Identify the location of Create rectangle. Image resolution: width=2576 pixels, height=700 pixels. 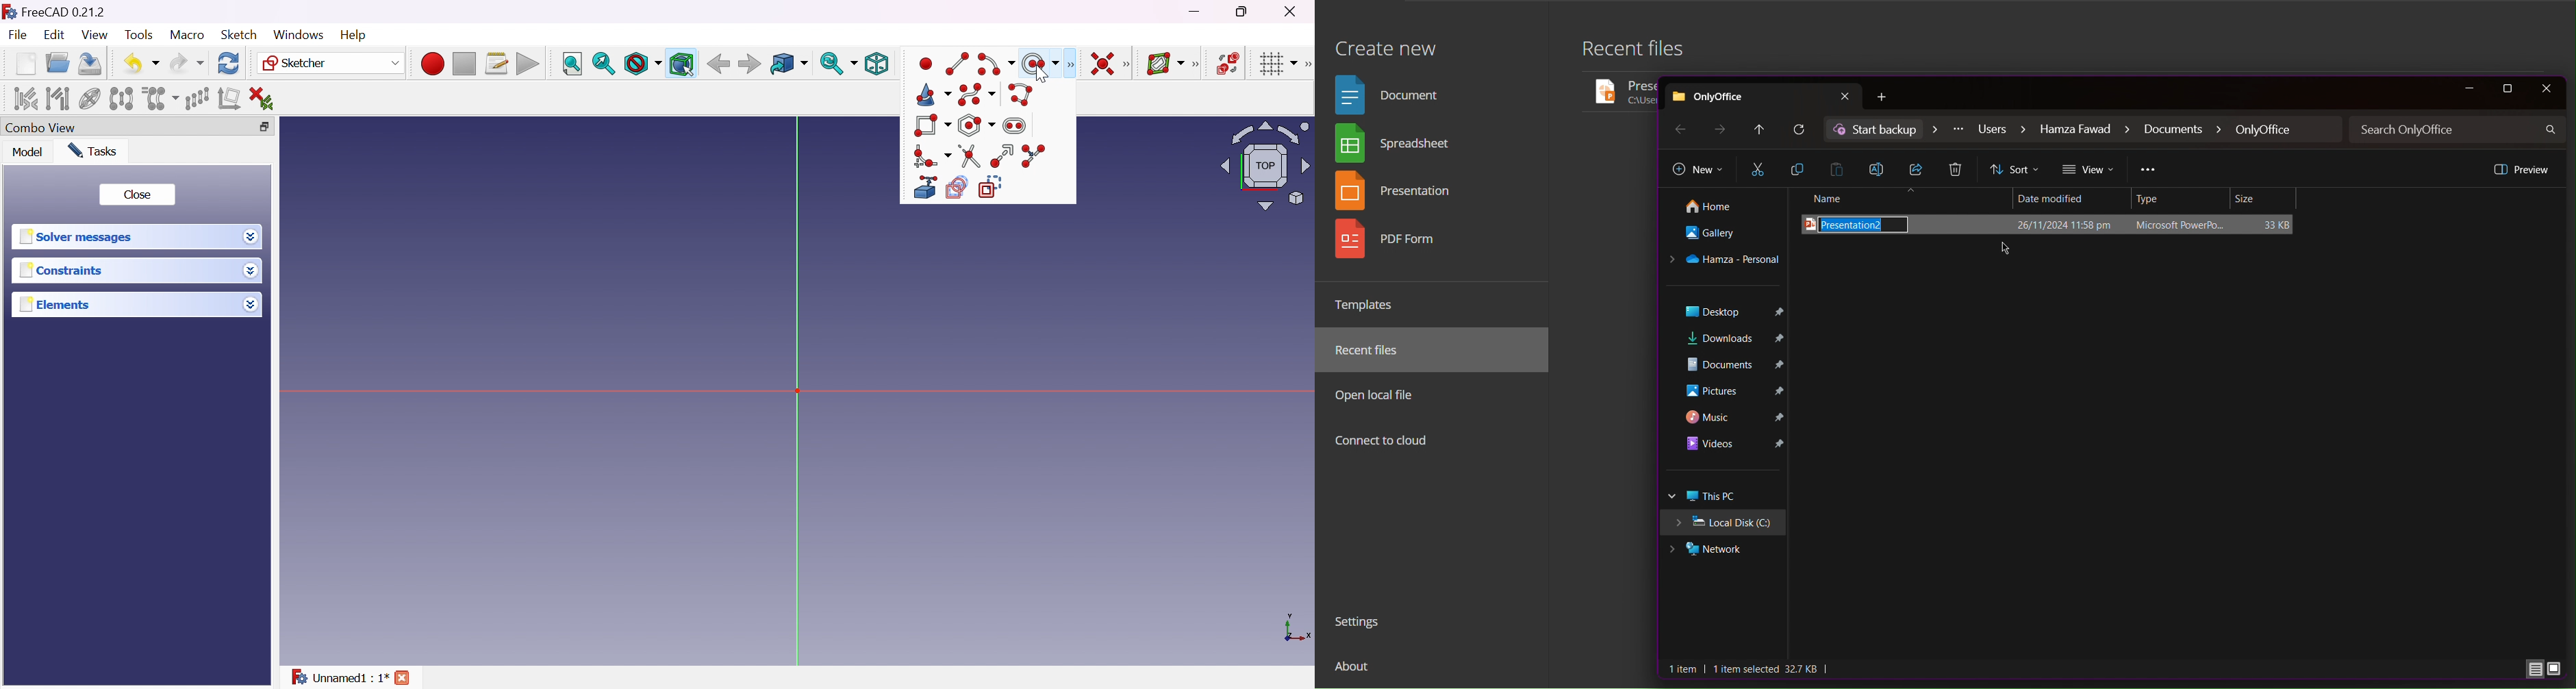
(932, 126).